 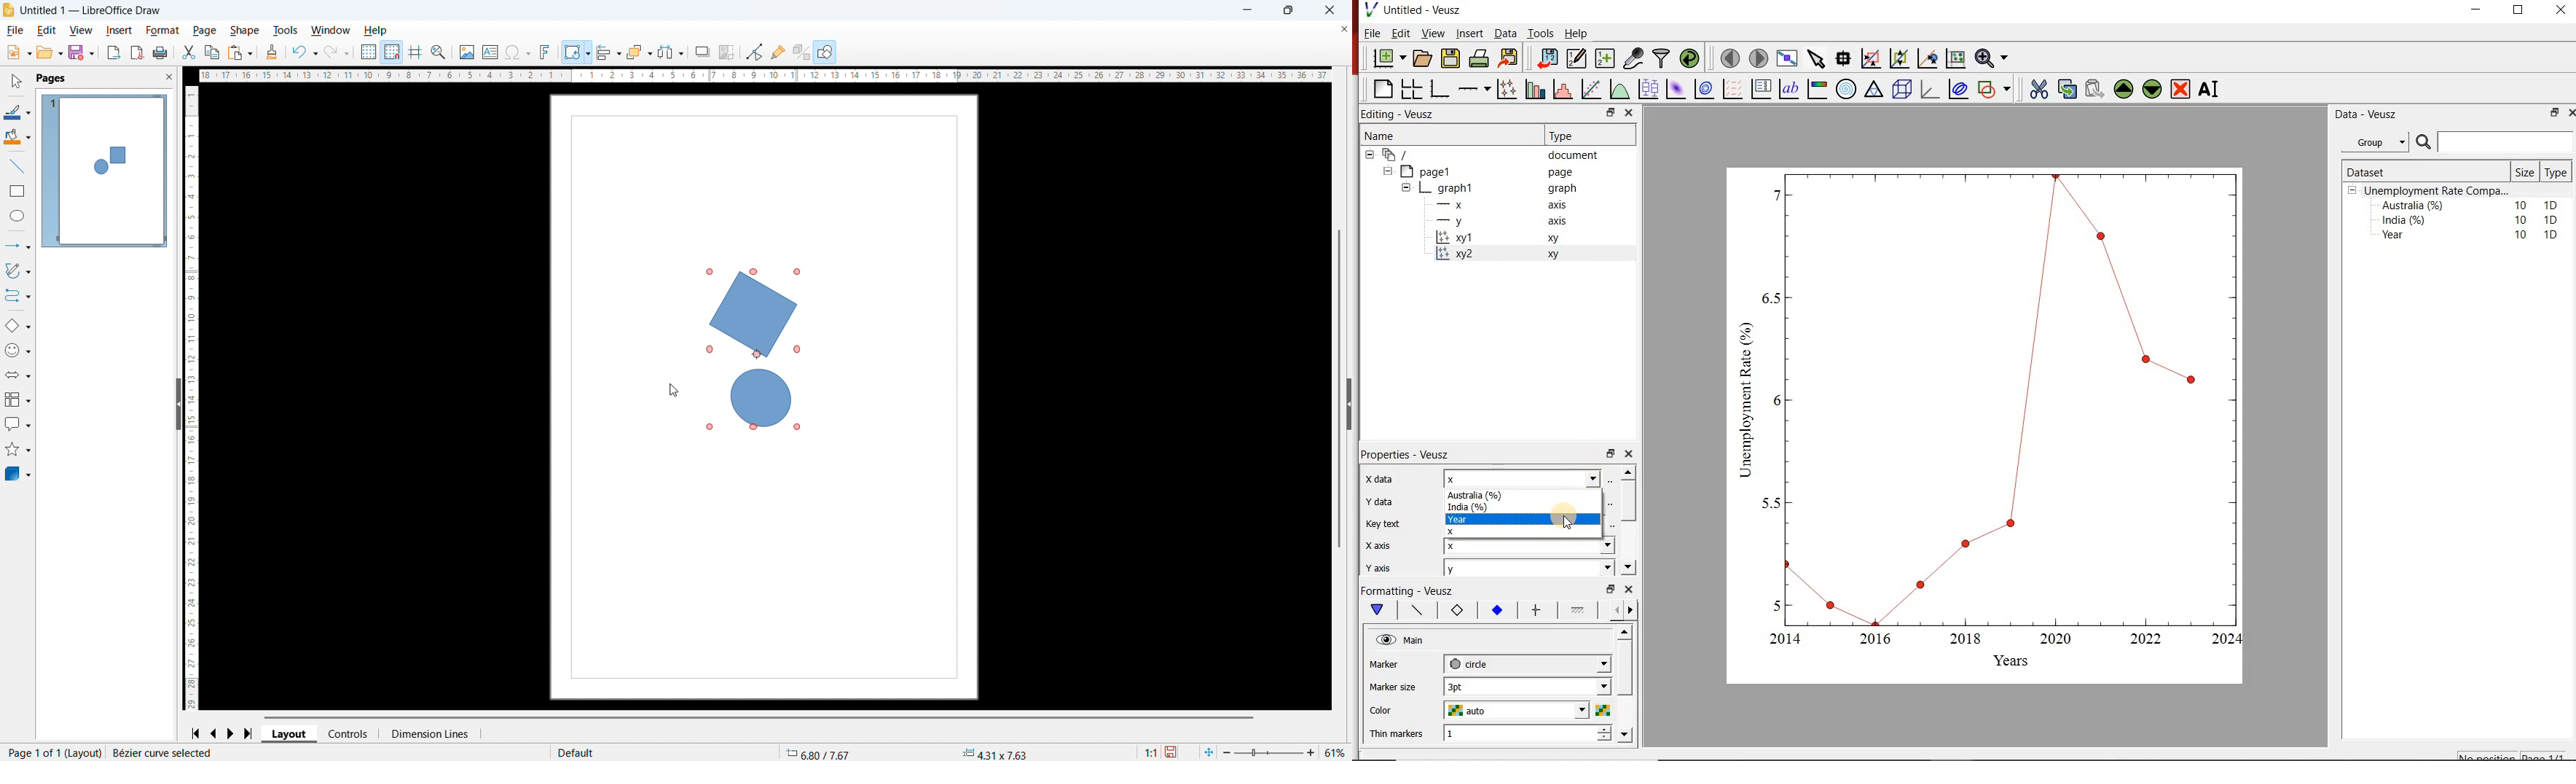 I want to click on Unemployment Rate Compa..., so click(x=2438, y=191).